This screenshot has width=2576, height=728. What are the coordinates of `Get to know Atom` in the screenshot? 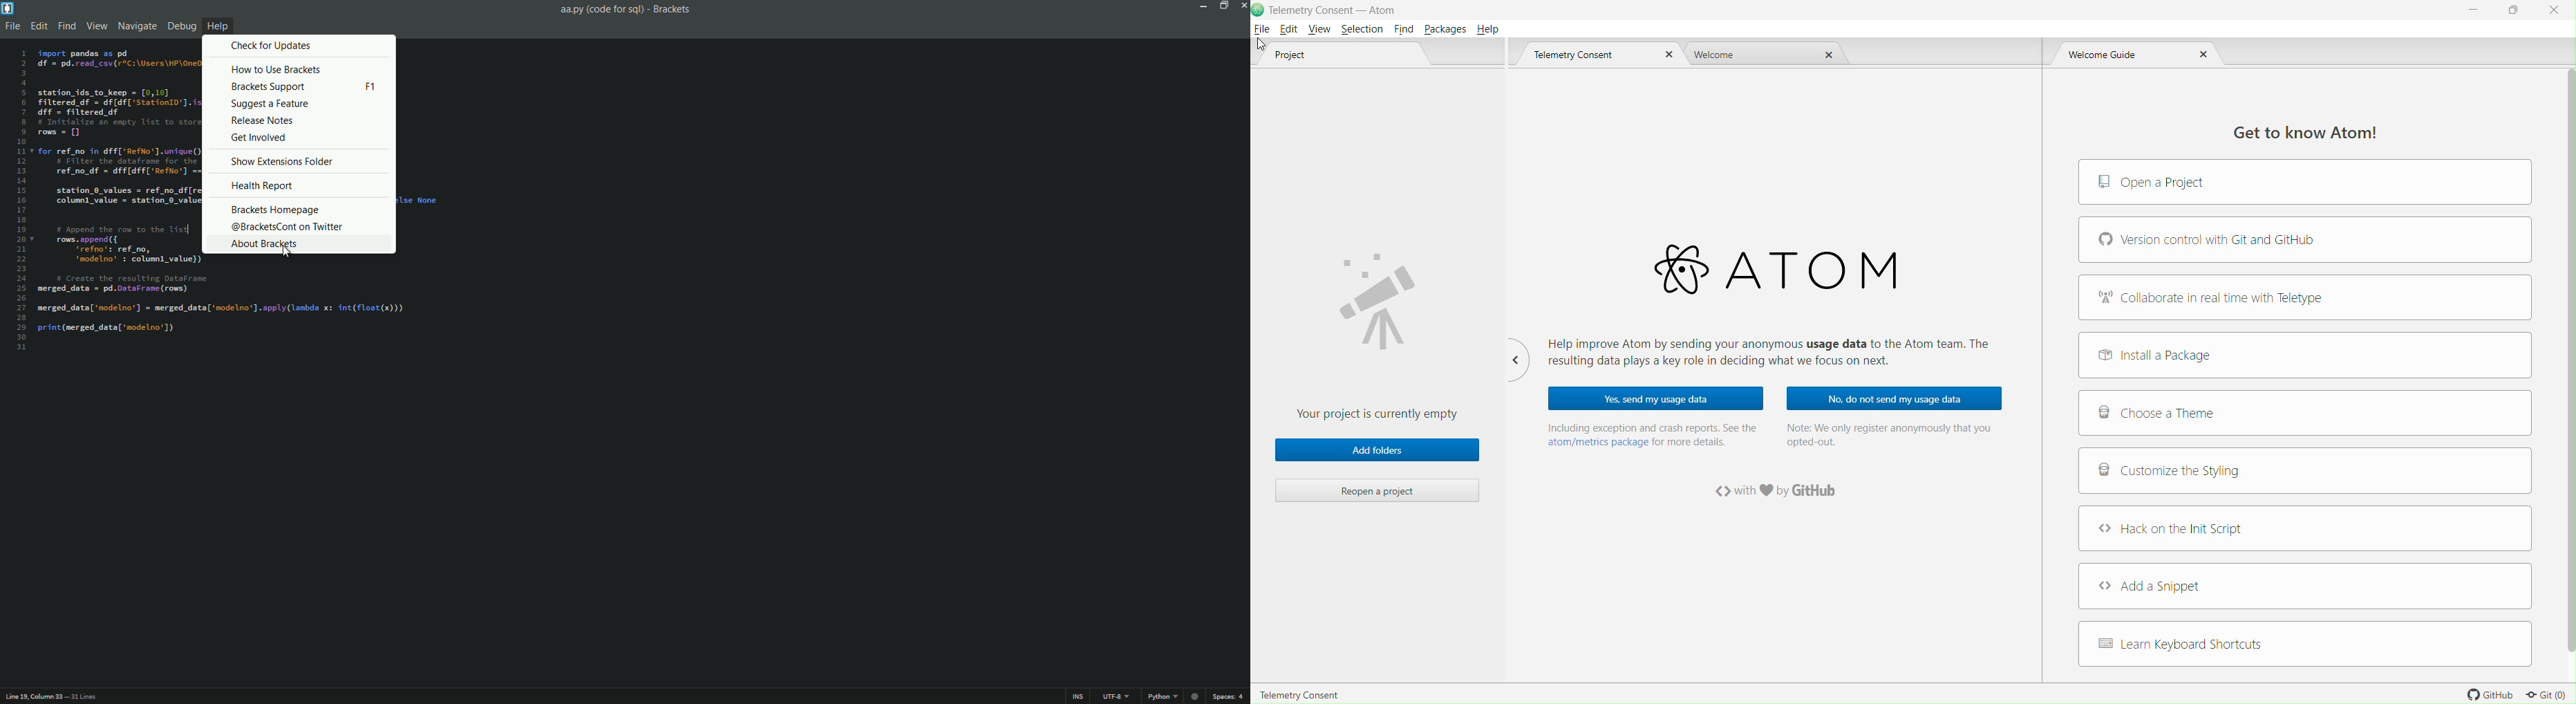 It's located at (2298, 131).